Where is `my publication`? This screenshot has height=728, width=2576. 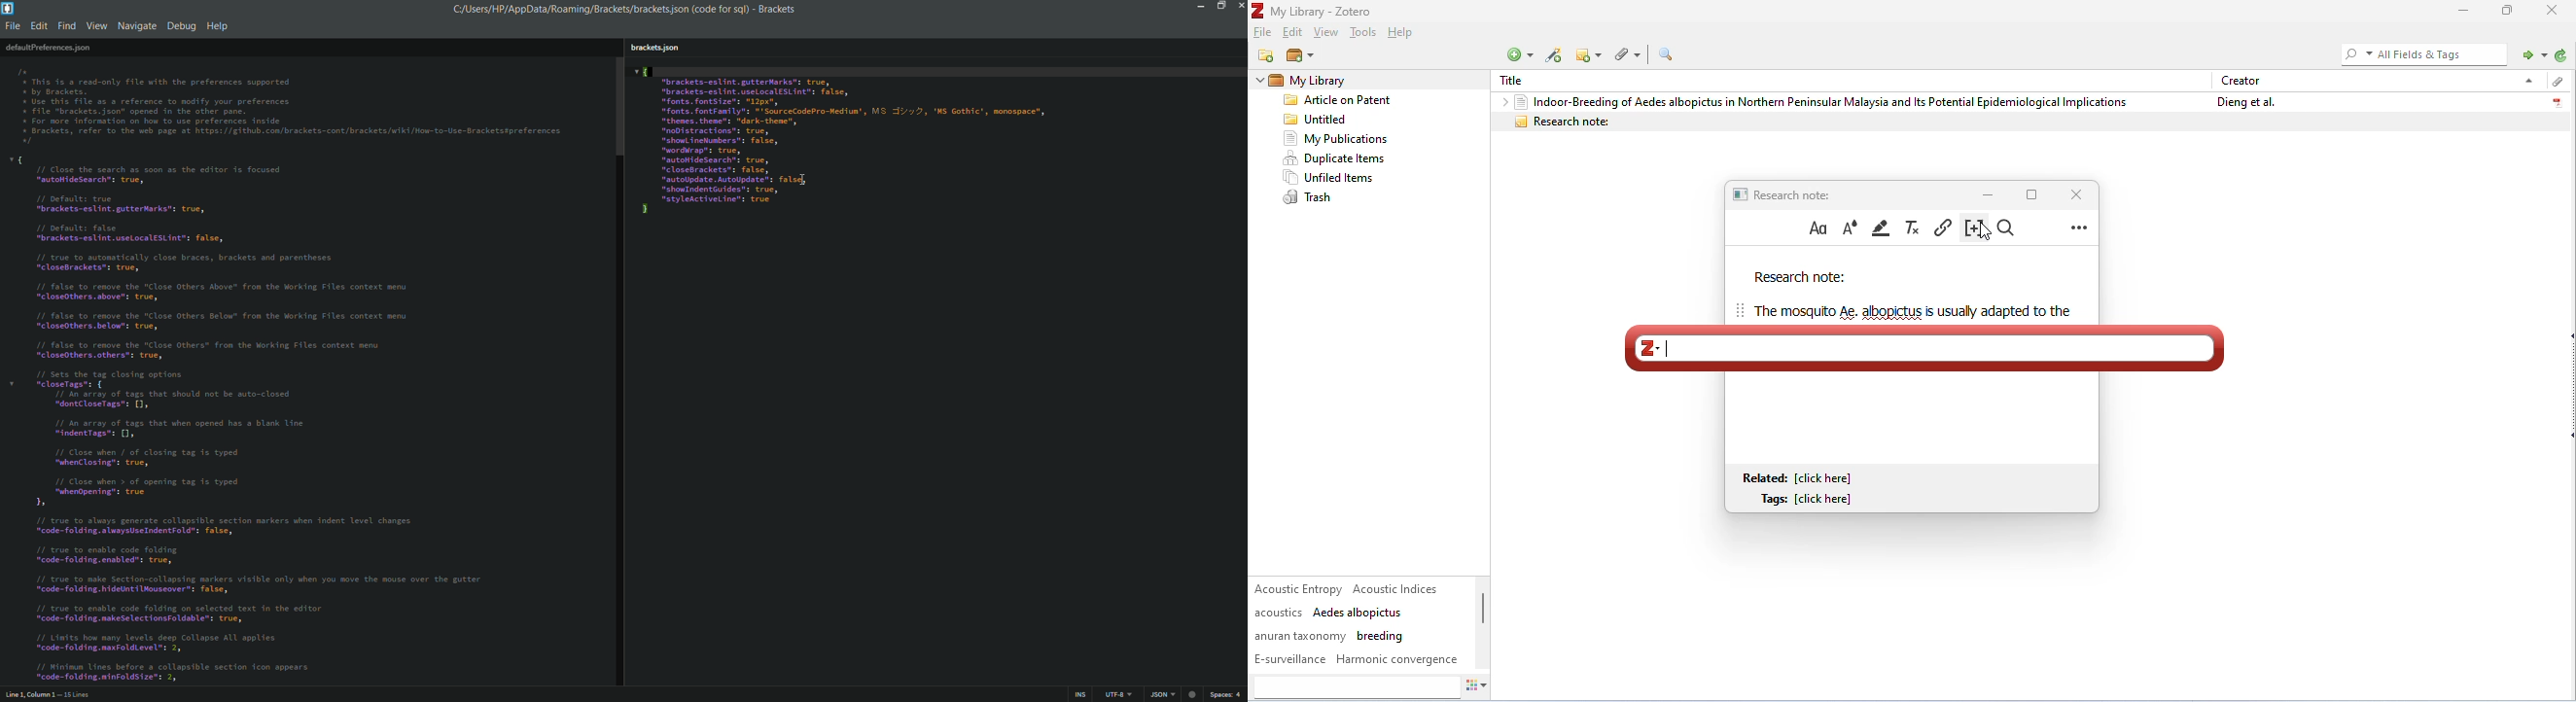 my publication is located at coordinates (1335, 139).